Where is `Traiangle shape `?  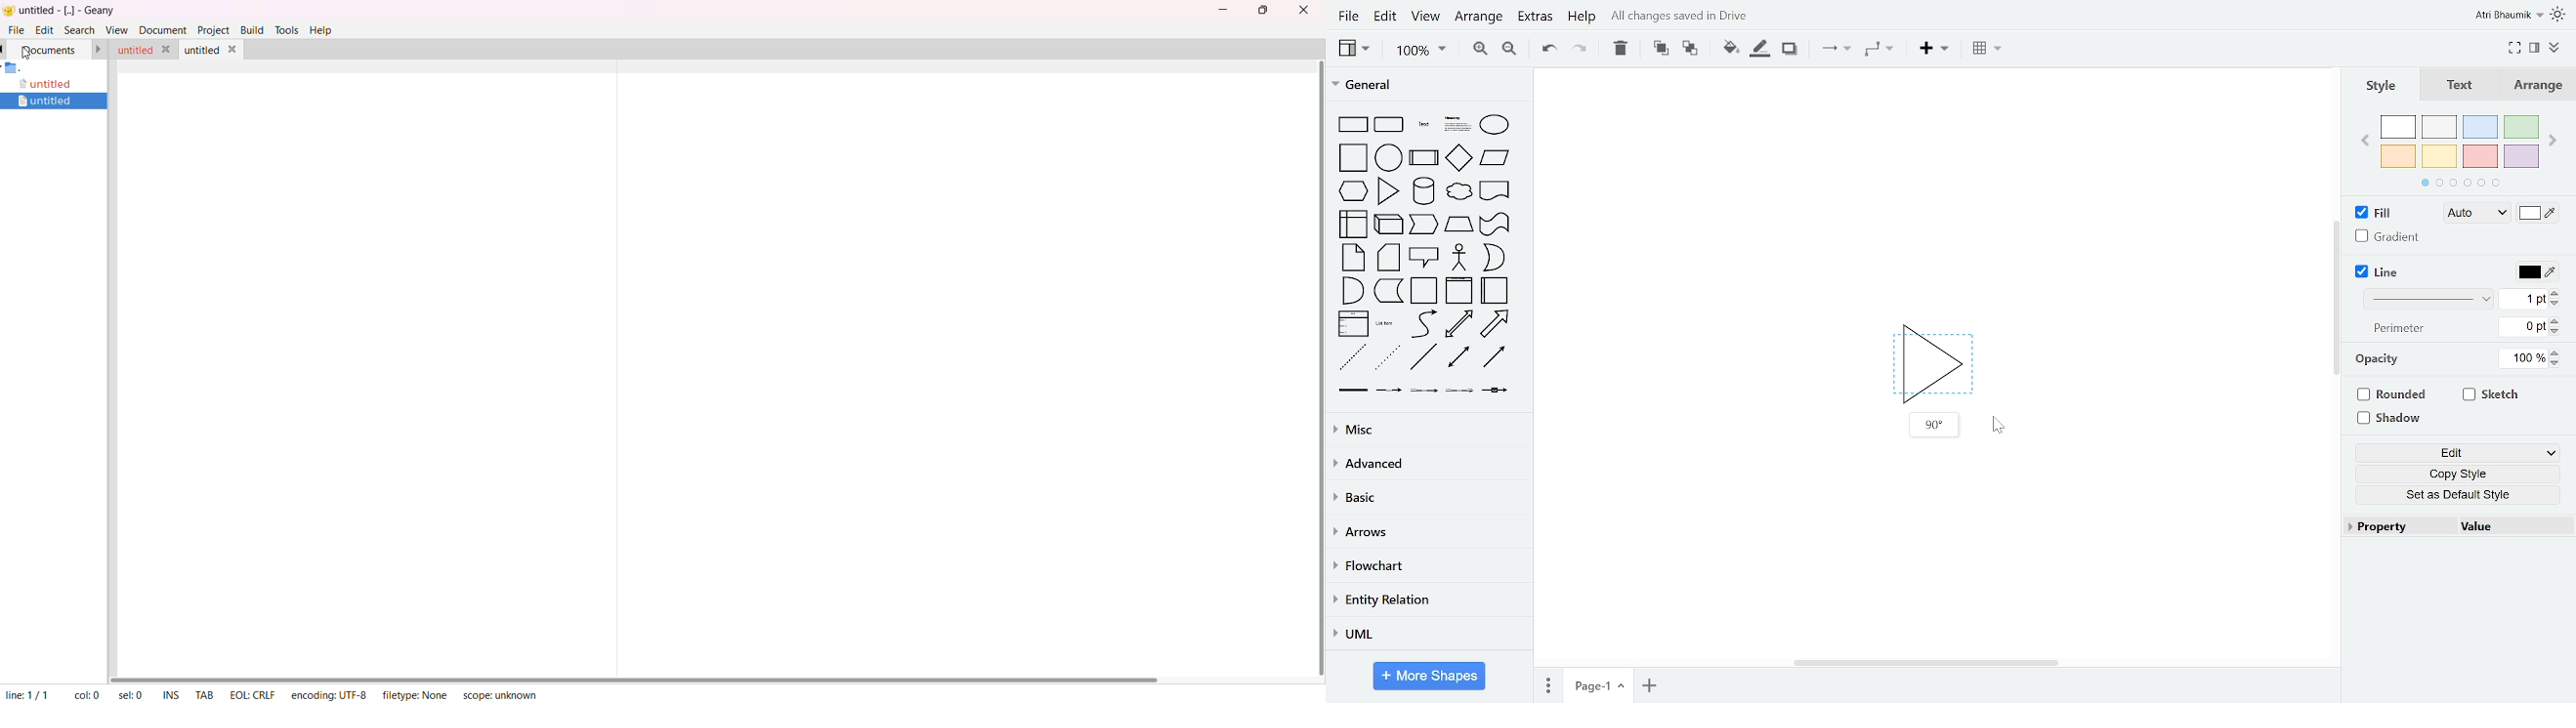
Traiangle shape  is located at coordinates (1931, 359).